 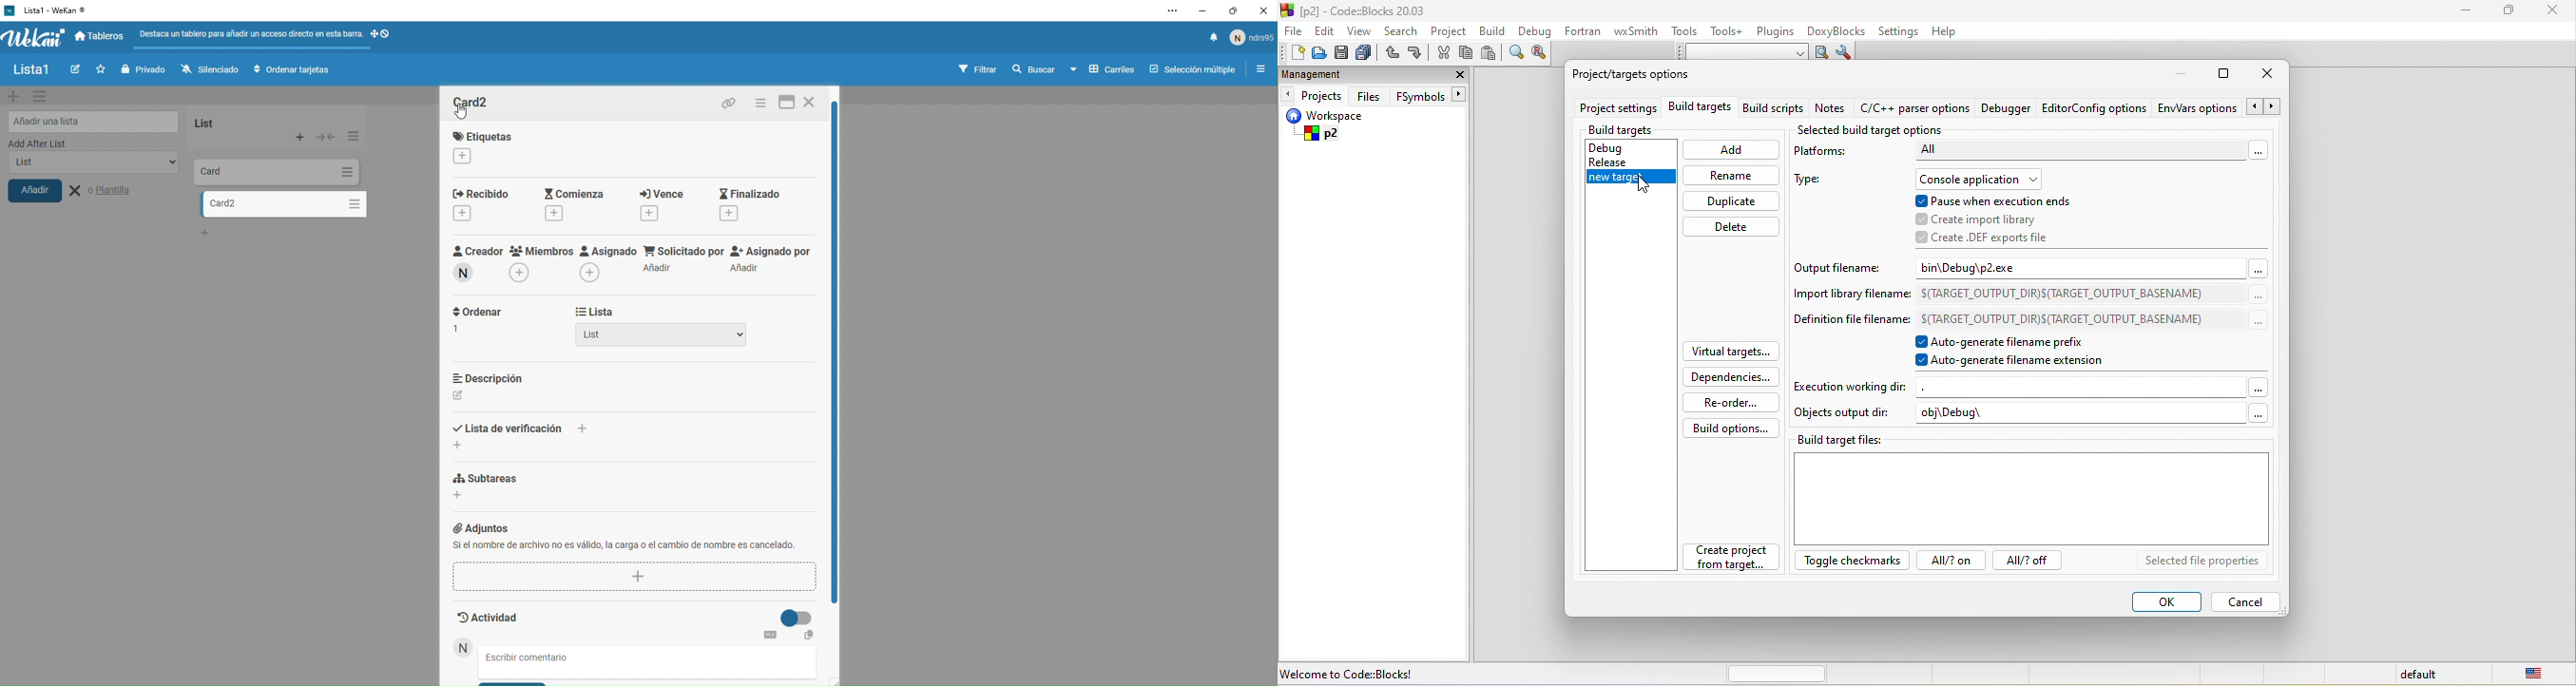 I want to click on cancel, so click(x=2247, y=601).